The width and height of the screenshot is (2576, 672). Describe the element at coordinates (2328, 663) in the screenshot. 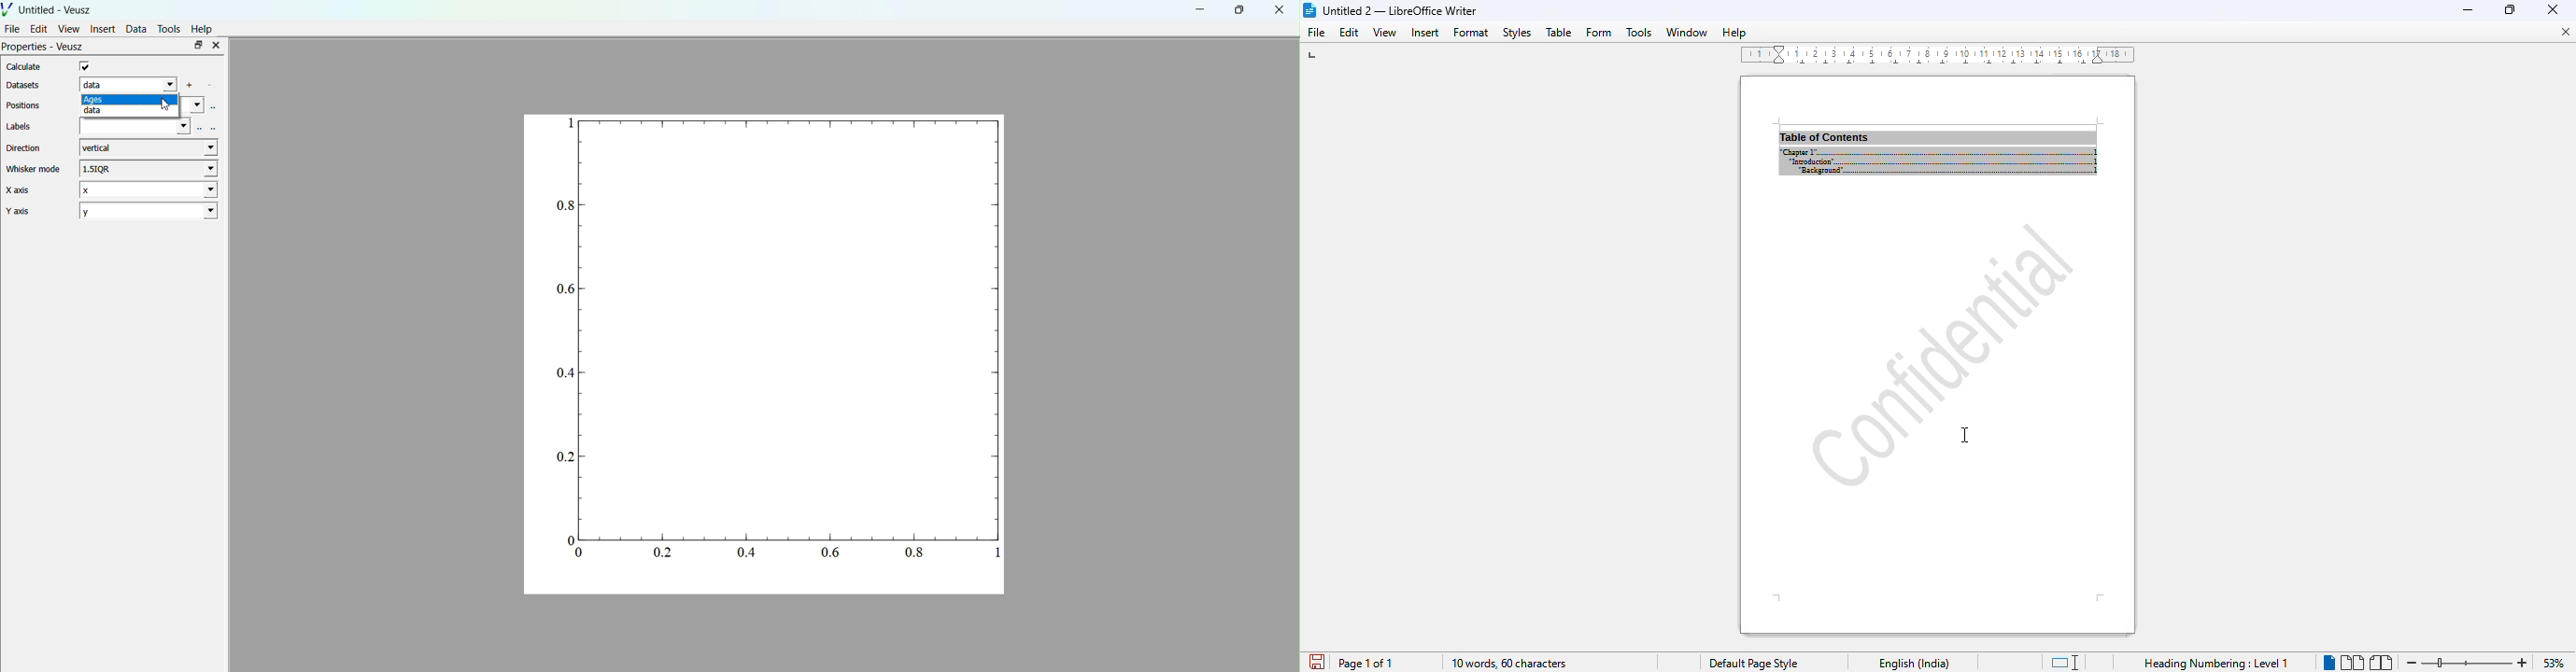

I see `single-page view` at that location.